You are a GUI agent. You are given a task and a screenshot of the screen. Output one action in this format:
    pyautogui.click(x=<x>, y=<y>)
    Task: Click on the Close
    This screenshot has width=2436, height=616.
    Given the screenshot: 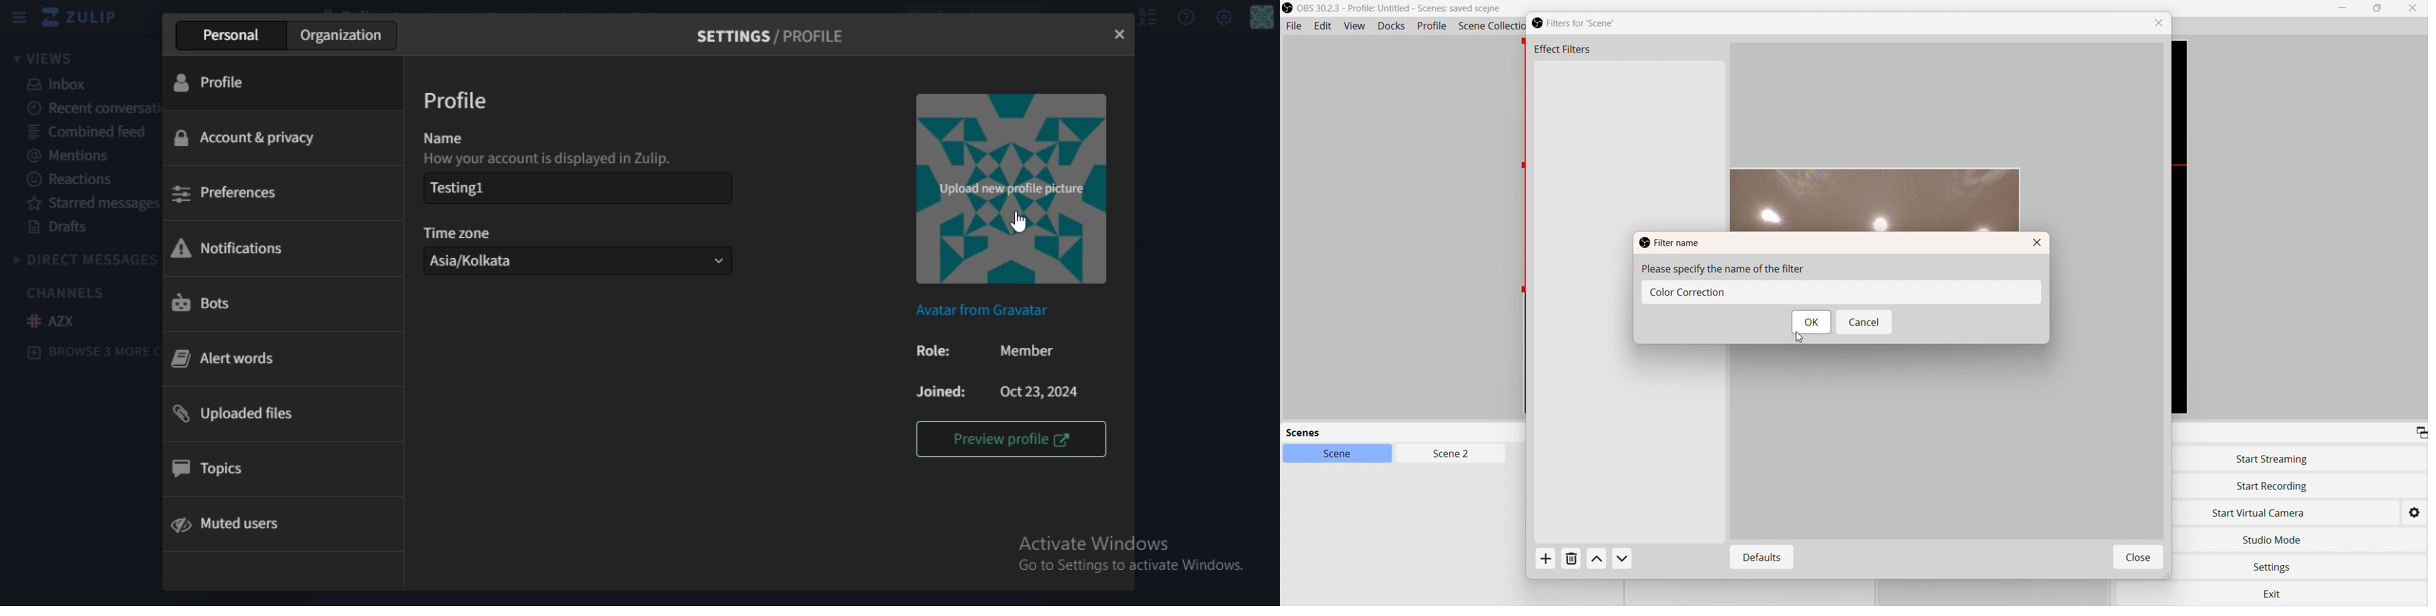 What is the action you would take?
    pyautogui.click(x=2413, y=8)
    